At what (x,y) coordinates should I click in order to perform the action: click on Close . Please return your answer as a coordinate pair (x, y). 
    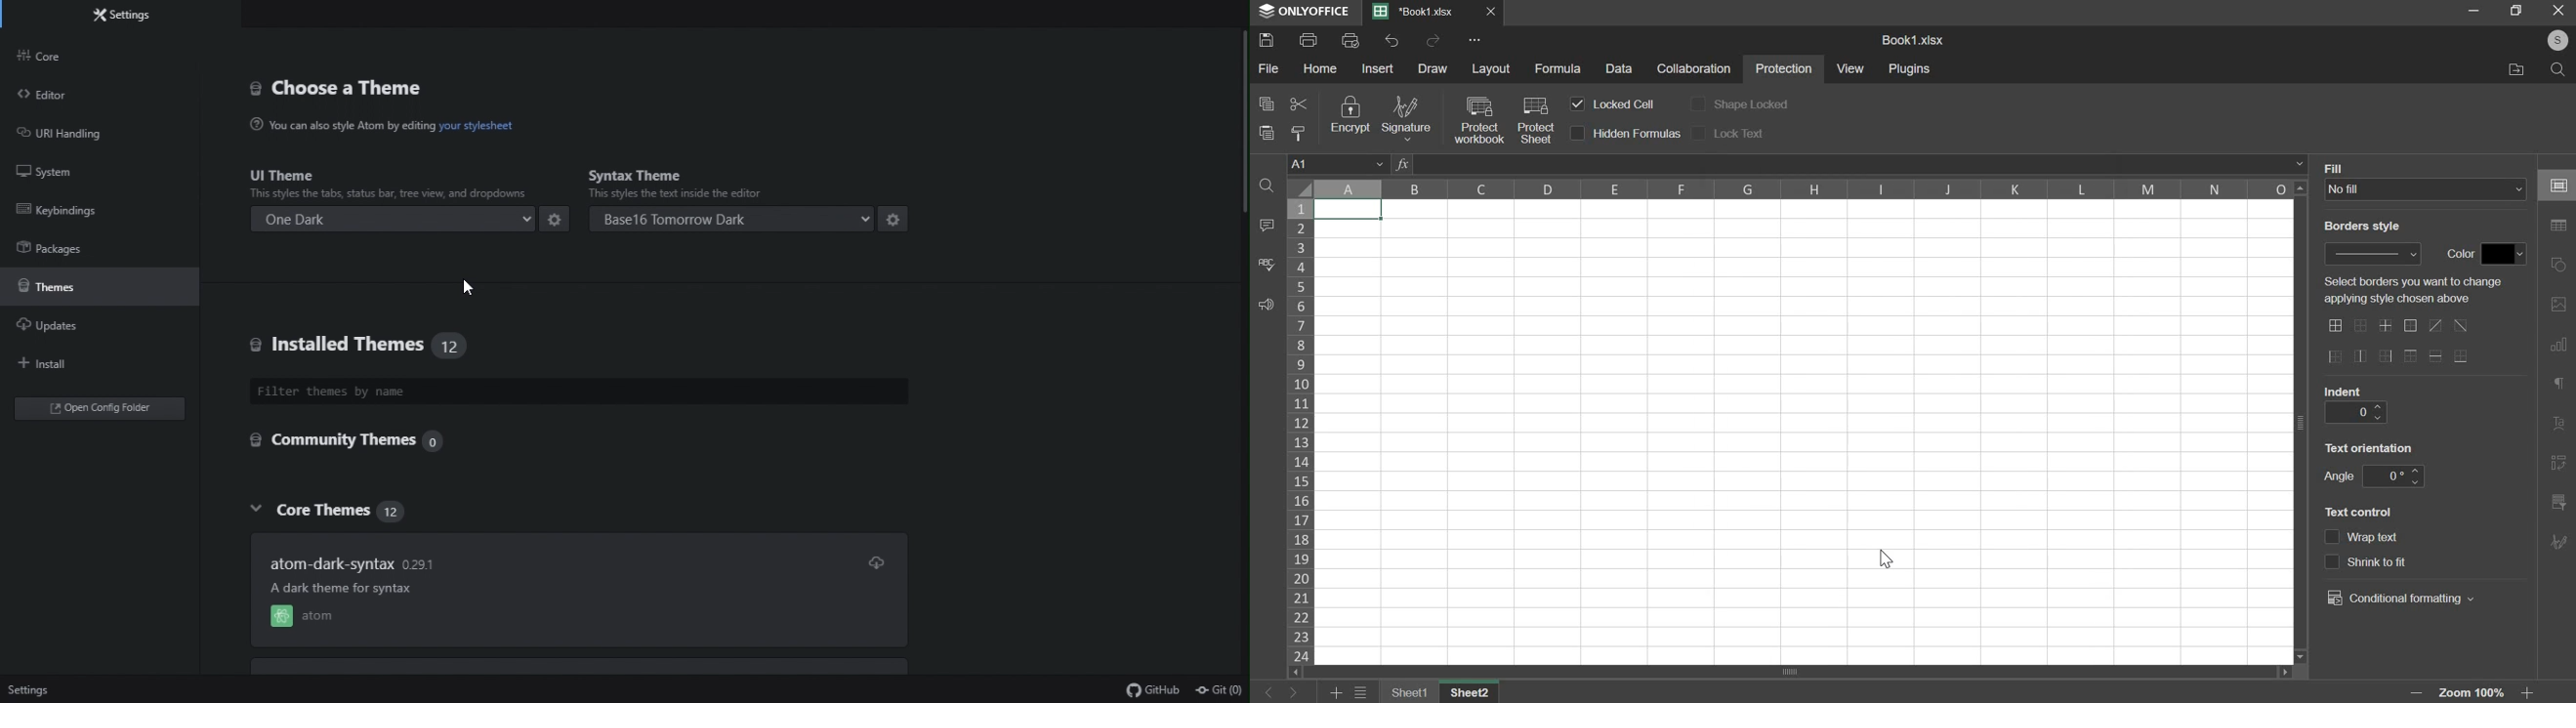
    Looking at the image, I should click on (1492, 12).